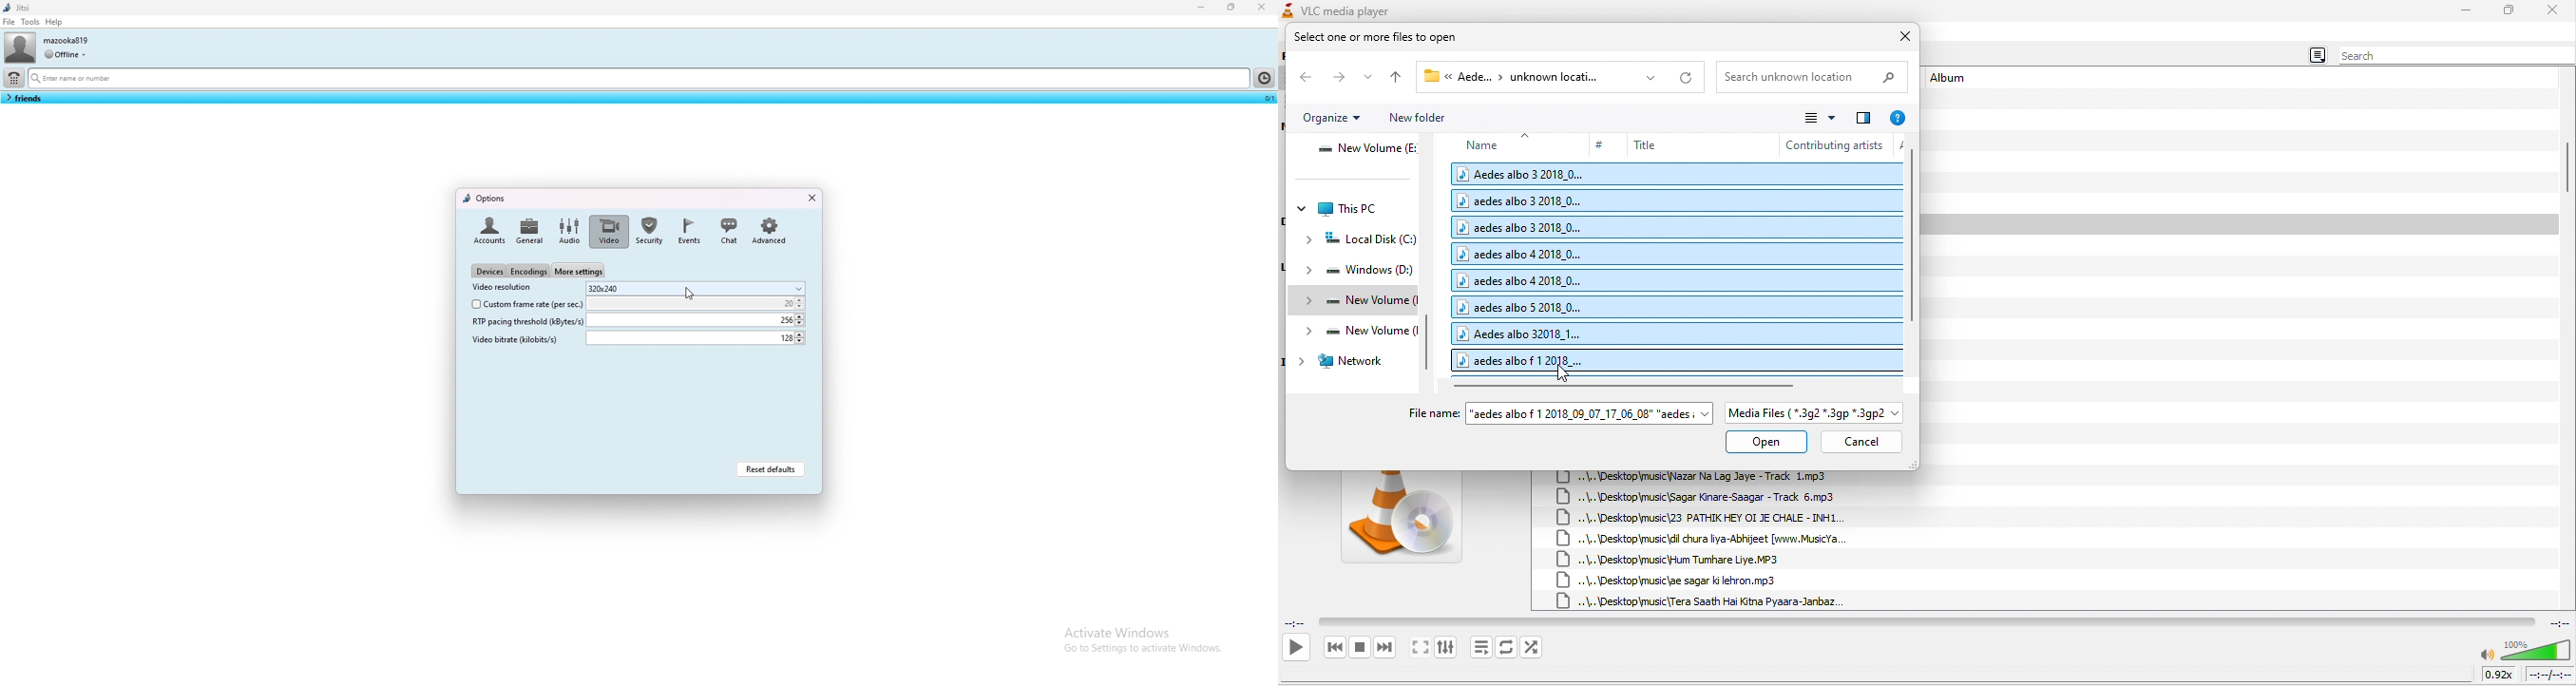  I want to click on File name:, so click(1434, 412).